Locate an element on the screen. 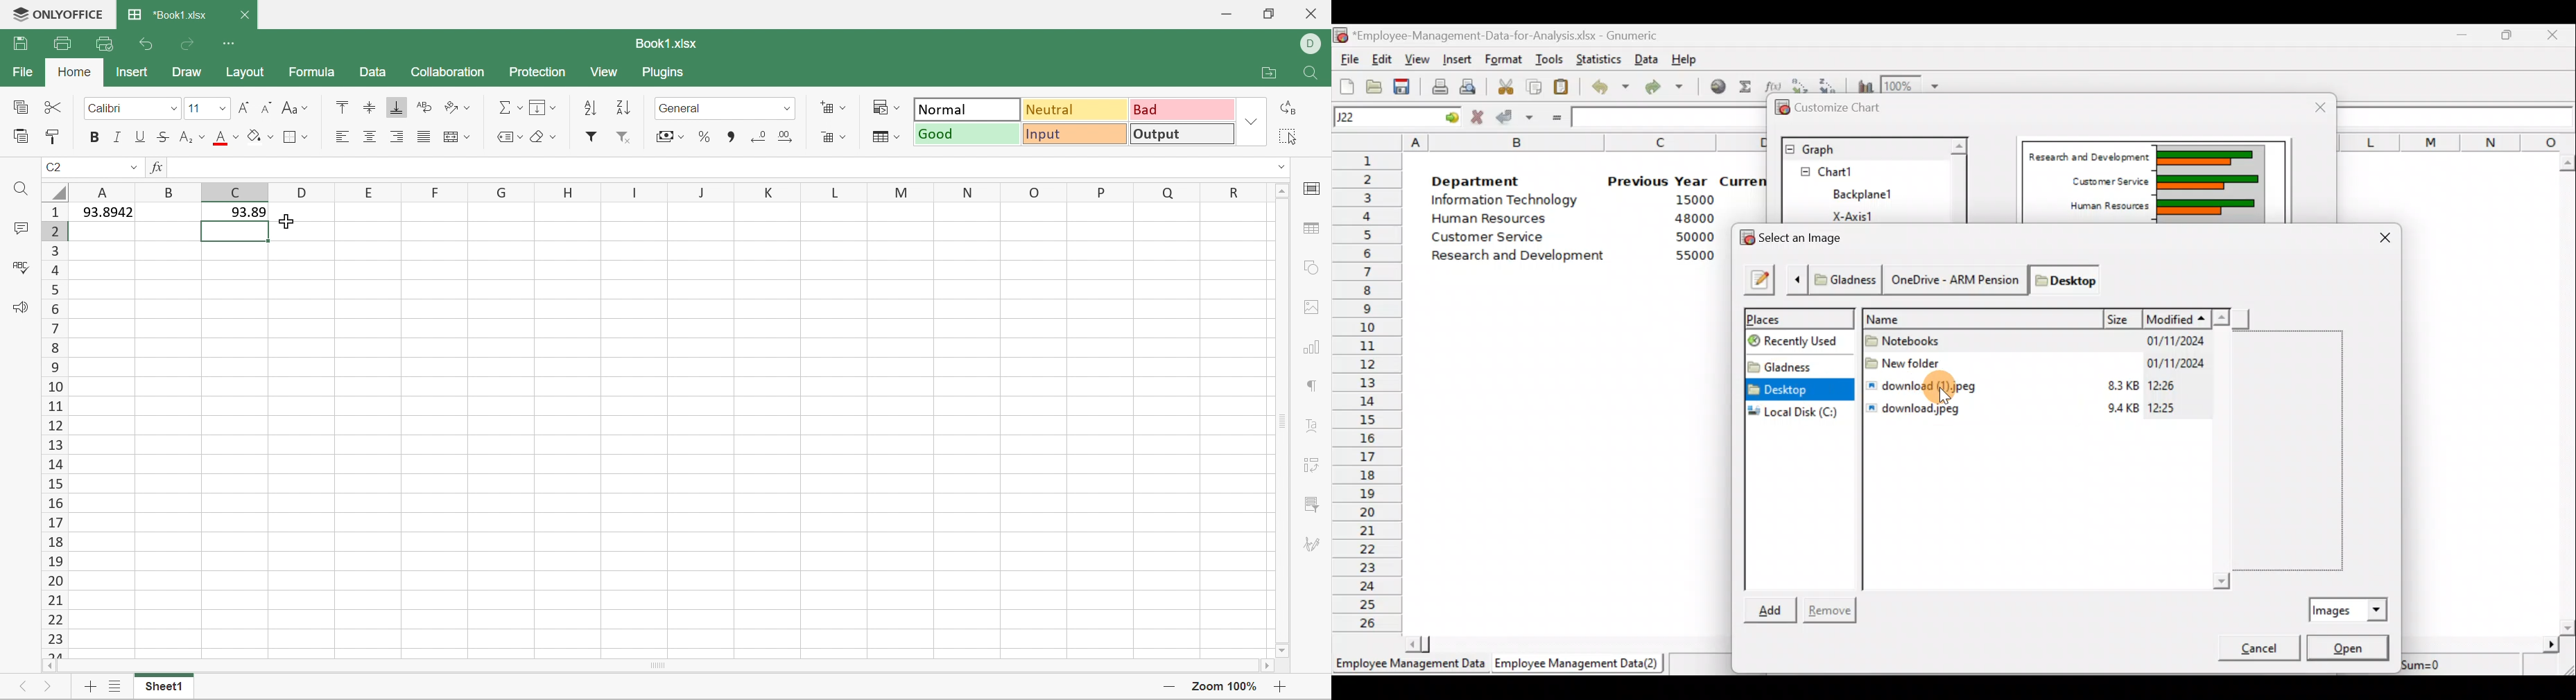  Bold is located at coordinates (96, 137).